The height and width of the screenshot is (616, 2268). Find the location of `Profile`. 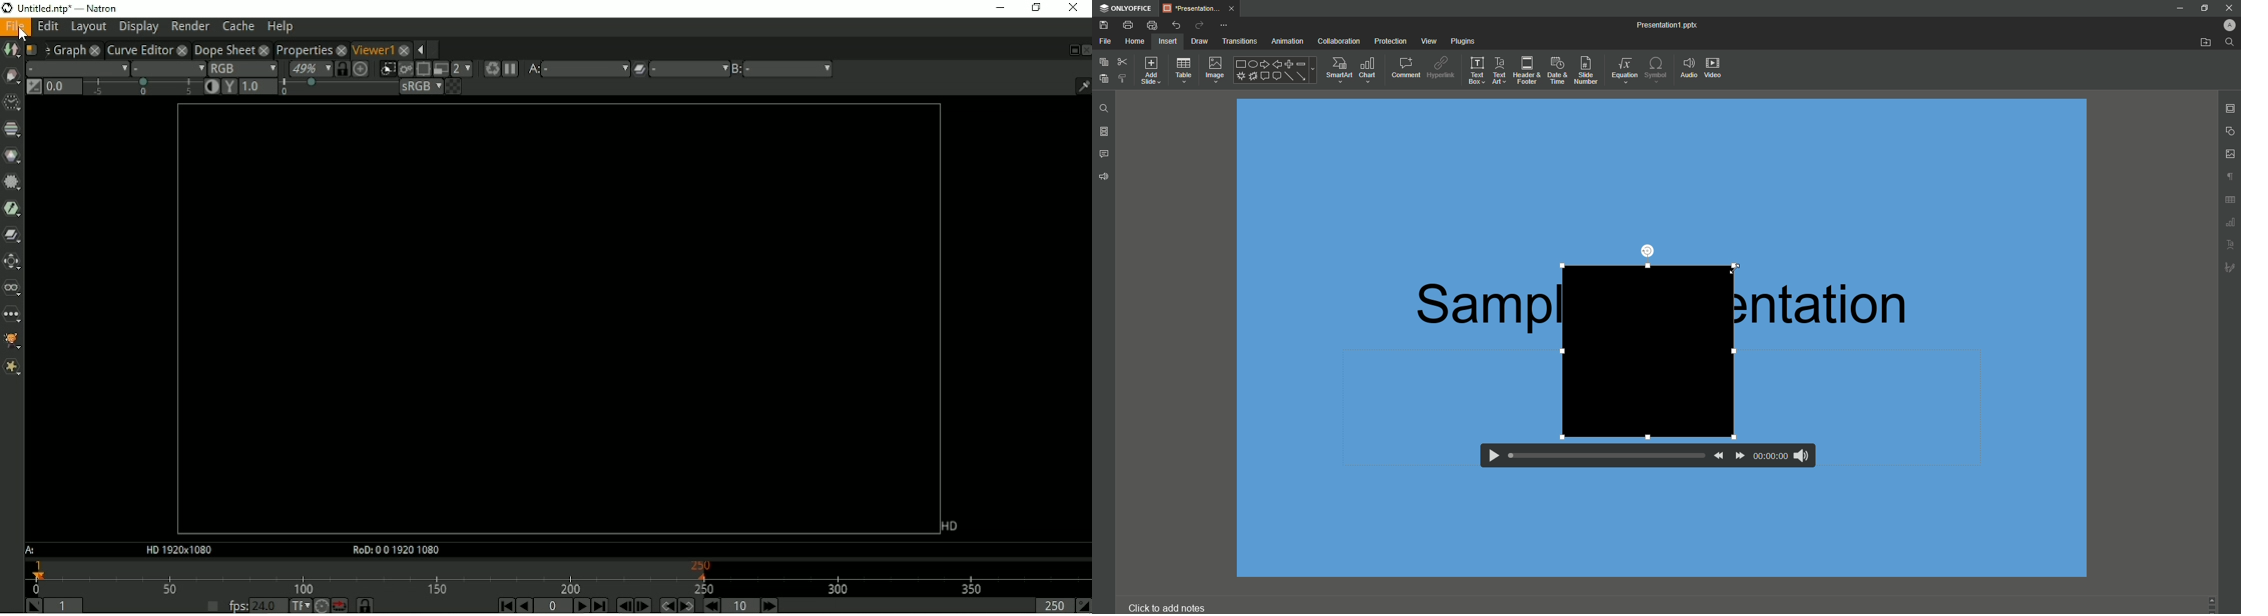

Profile is located at coordinates (2228, 26).